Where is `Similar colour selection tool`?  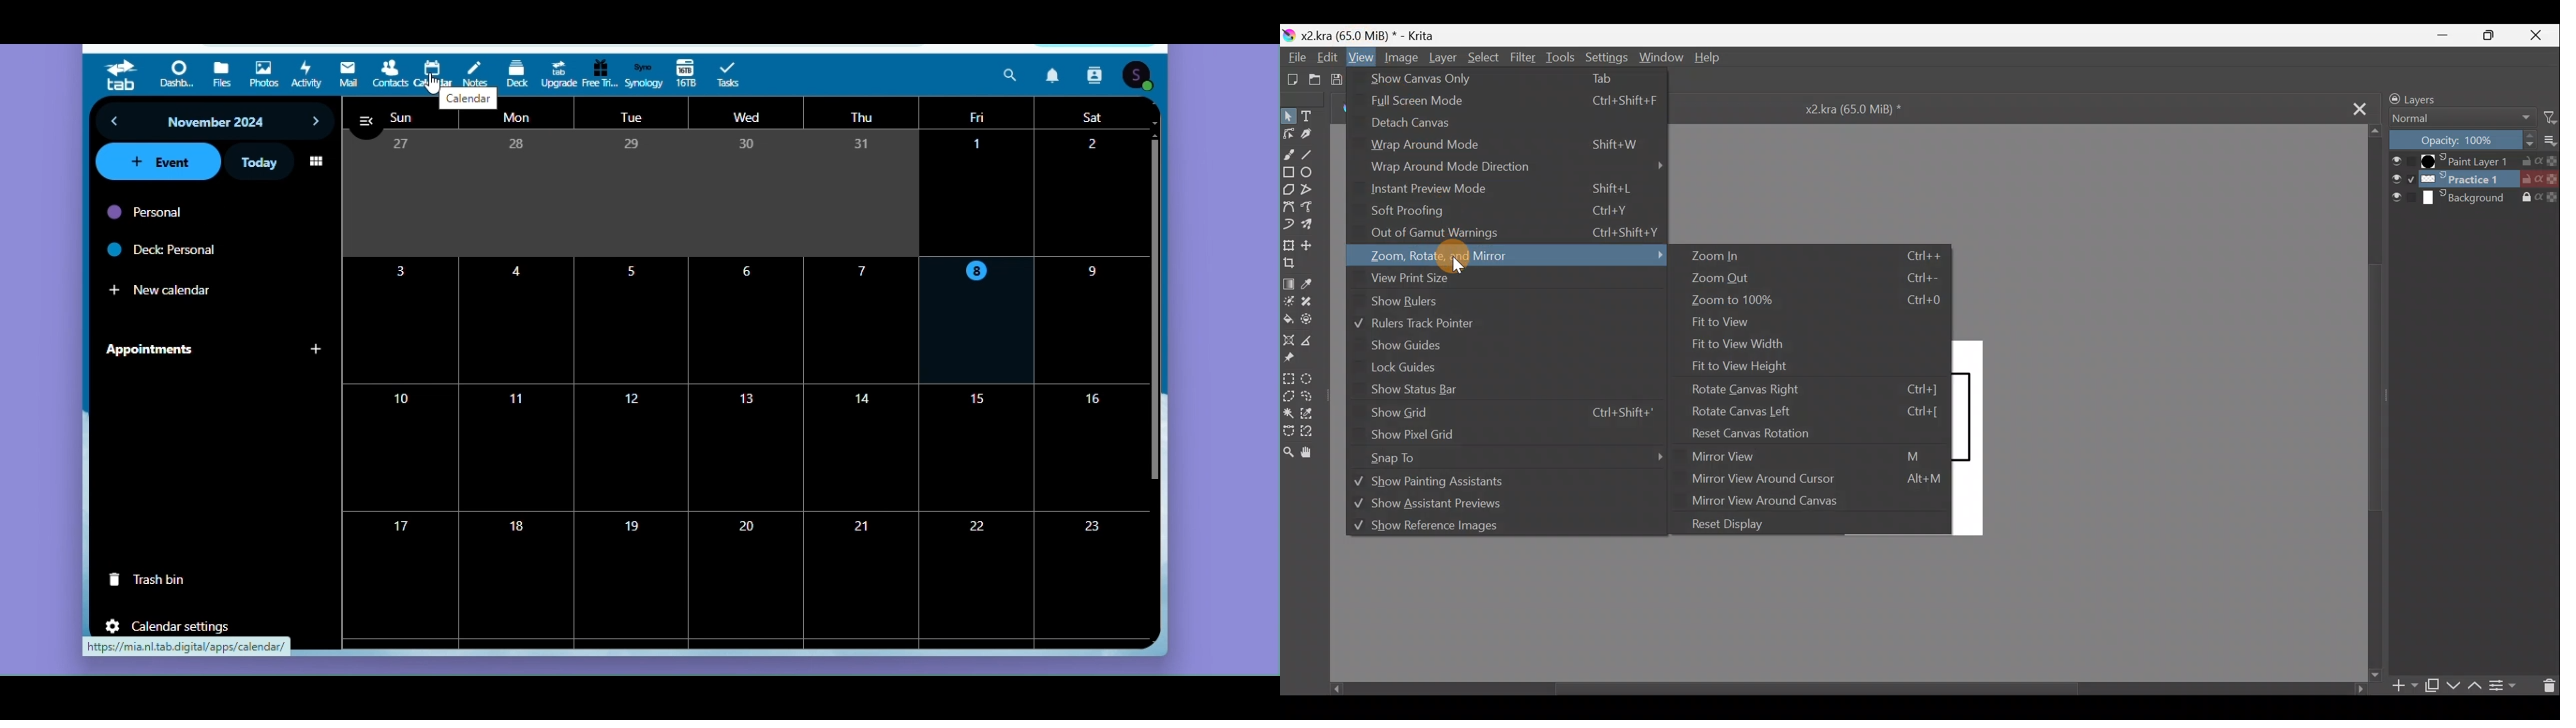 Similar colour selection tool is located at coordinates (1313, 411).